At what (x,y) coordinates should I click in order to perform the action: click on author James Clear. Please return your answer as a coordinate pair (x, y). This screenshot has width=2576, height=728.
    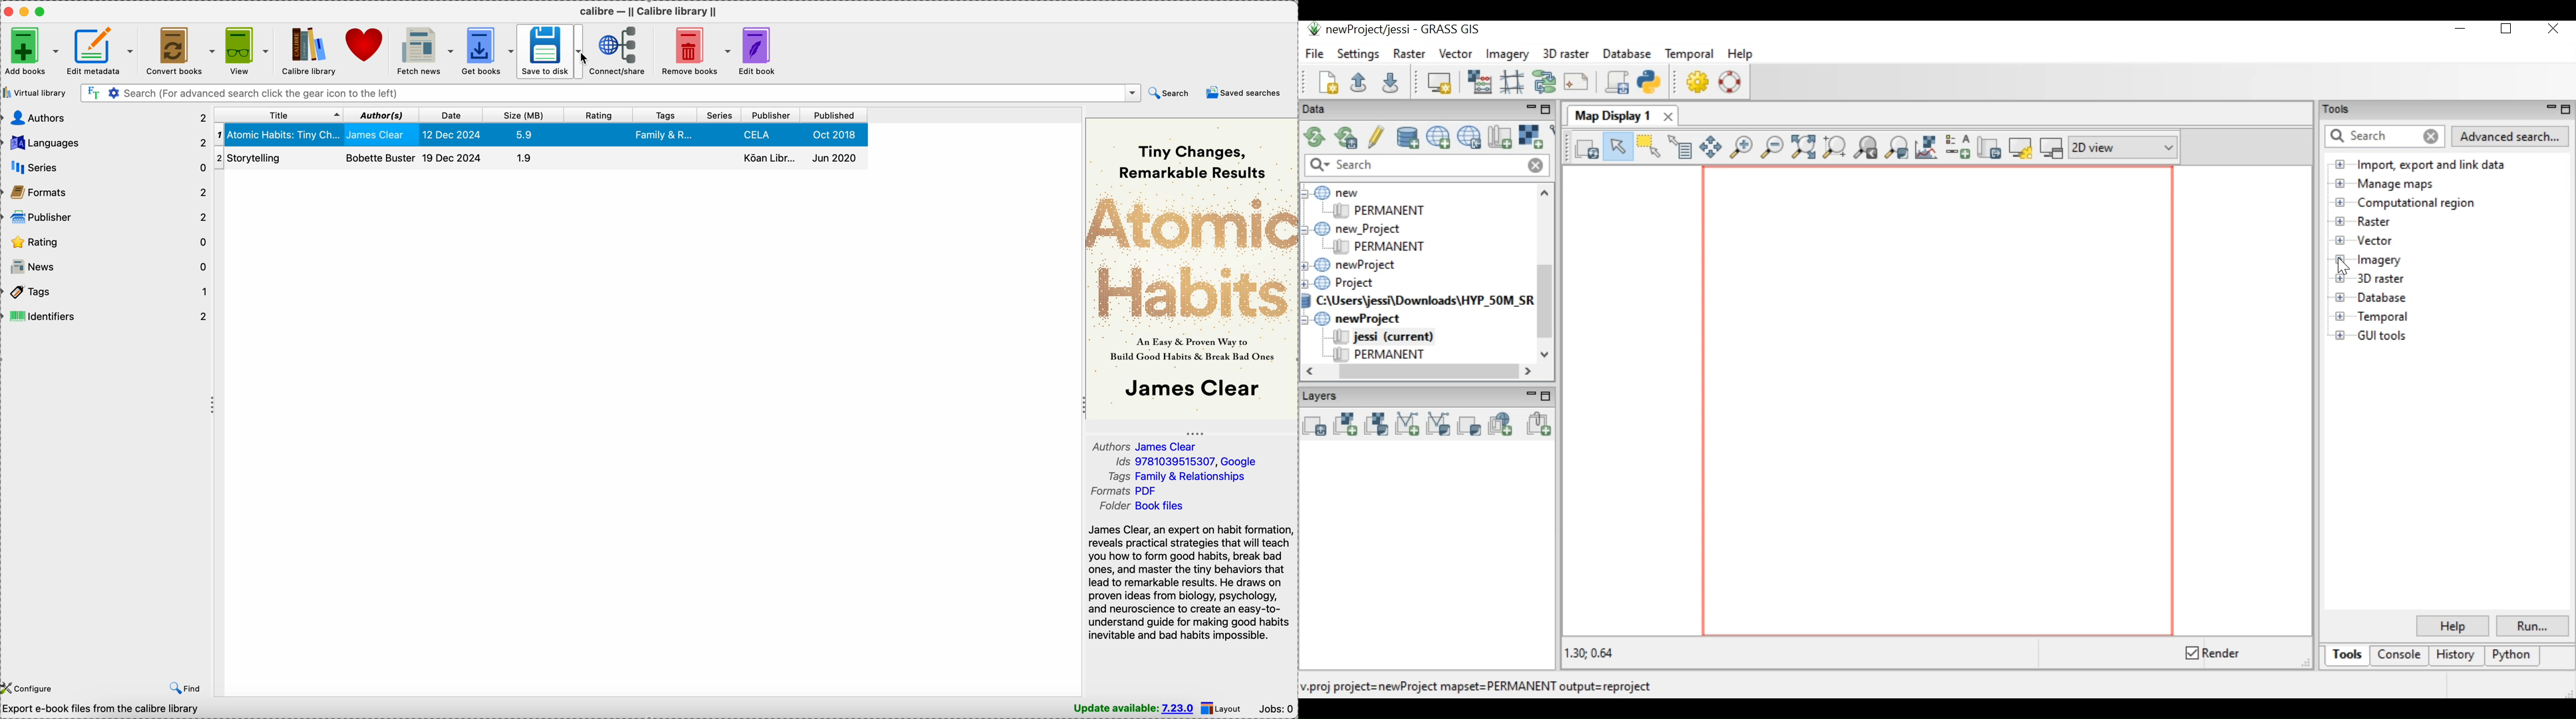
    Looking at the image, I should click on (1144, 445).